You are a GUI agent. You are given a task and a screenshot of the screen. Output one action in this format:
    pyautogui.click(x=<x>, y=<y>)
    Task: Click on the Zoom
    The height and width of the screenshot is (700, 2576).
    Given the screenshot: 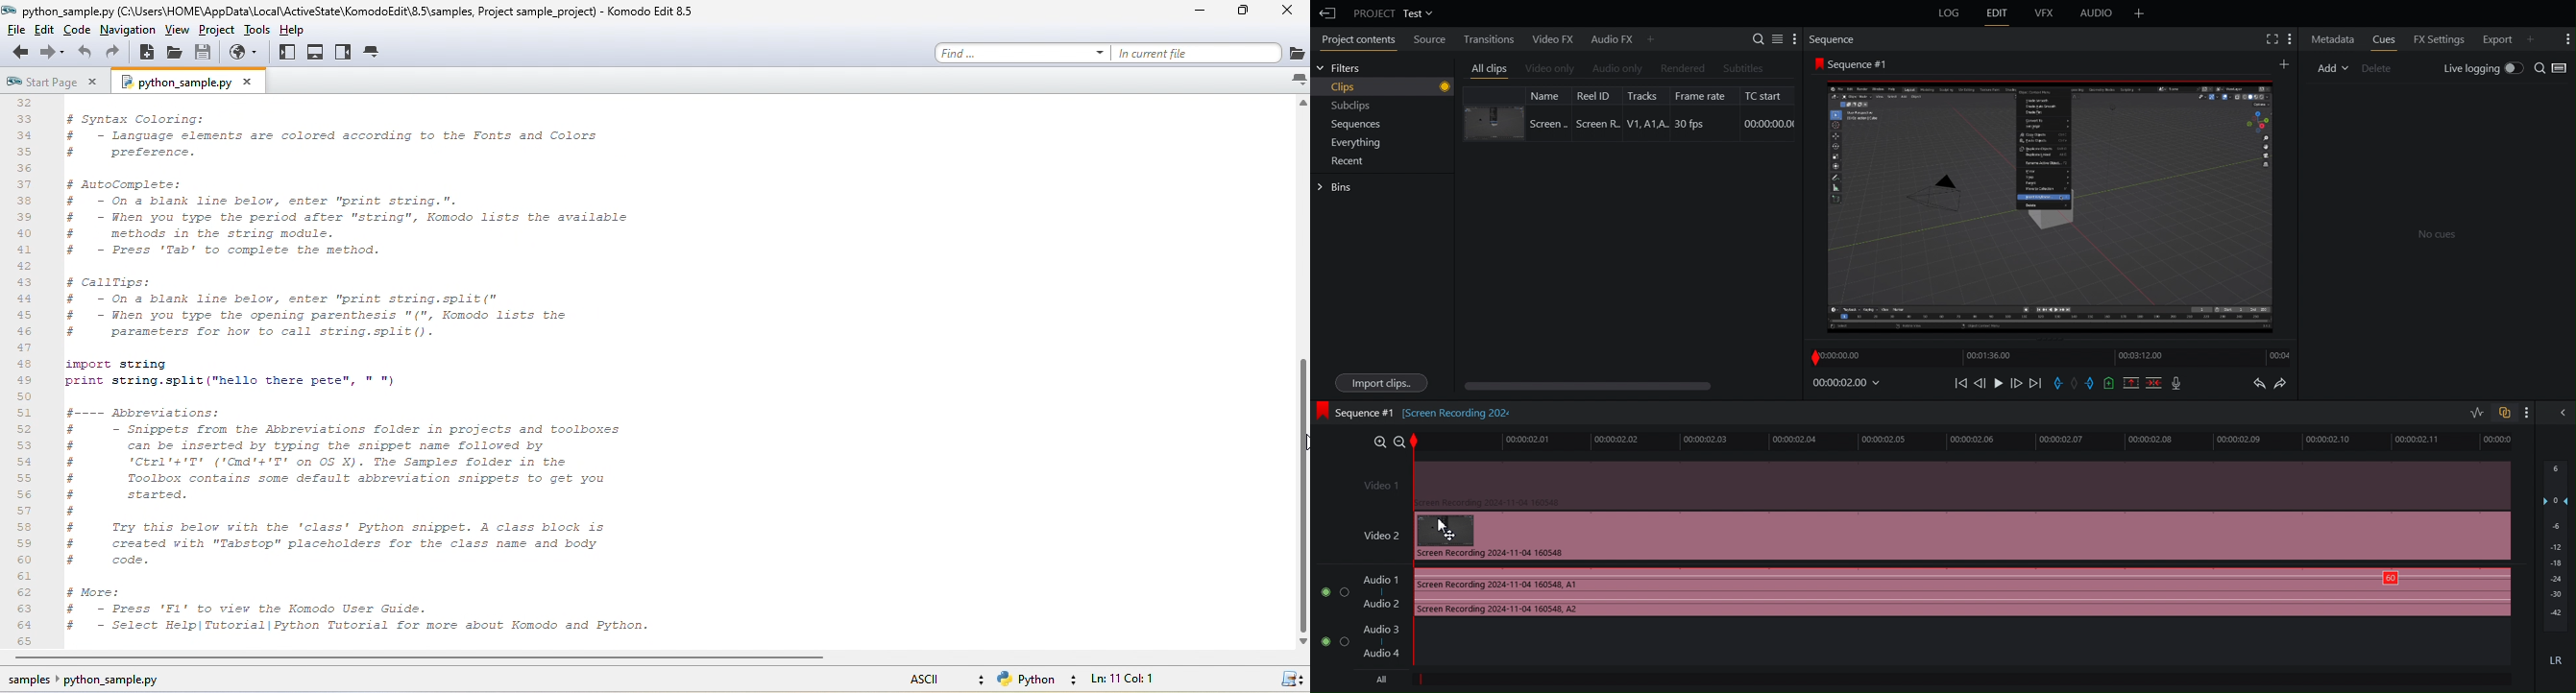 What is the action you would take?
    pyautogui.click(x=1389, y=441)
    